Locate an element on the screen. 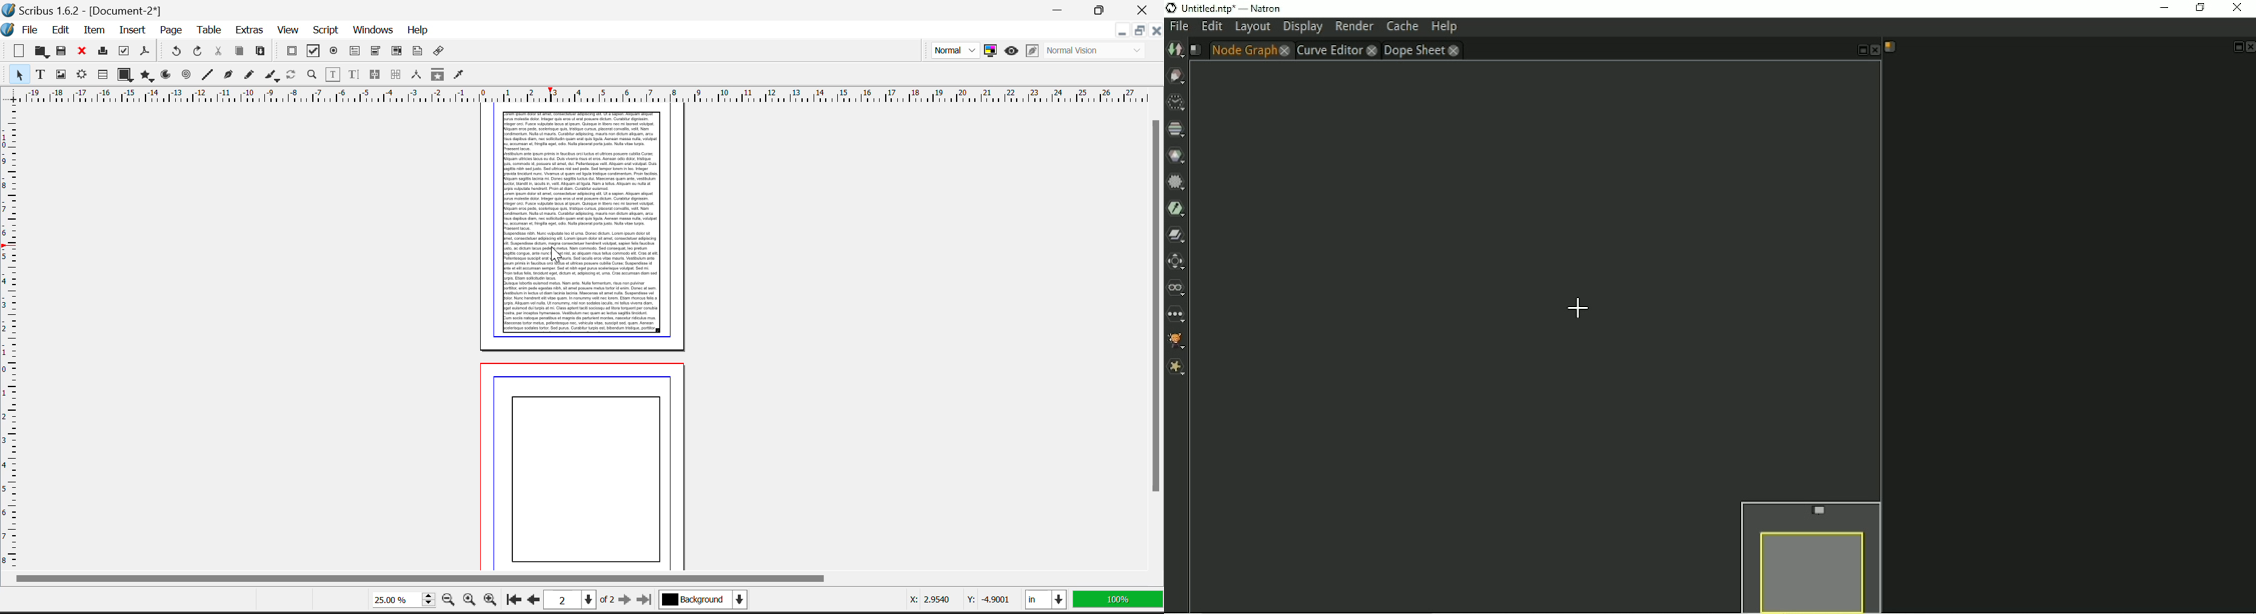 The image size is (2268, 616). Item is located at coordinates (95, 30).